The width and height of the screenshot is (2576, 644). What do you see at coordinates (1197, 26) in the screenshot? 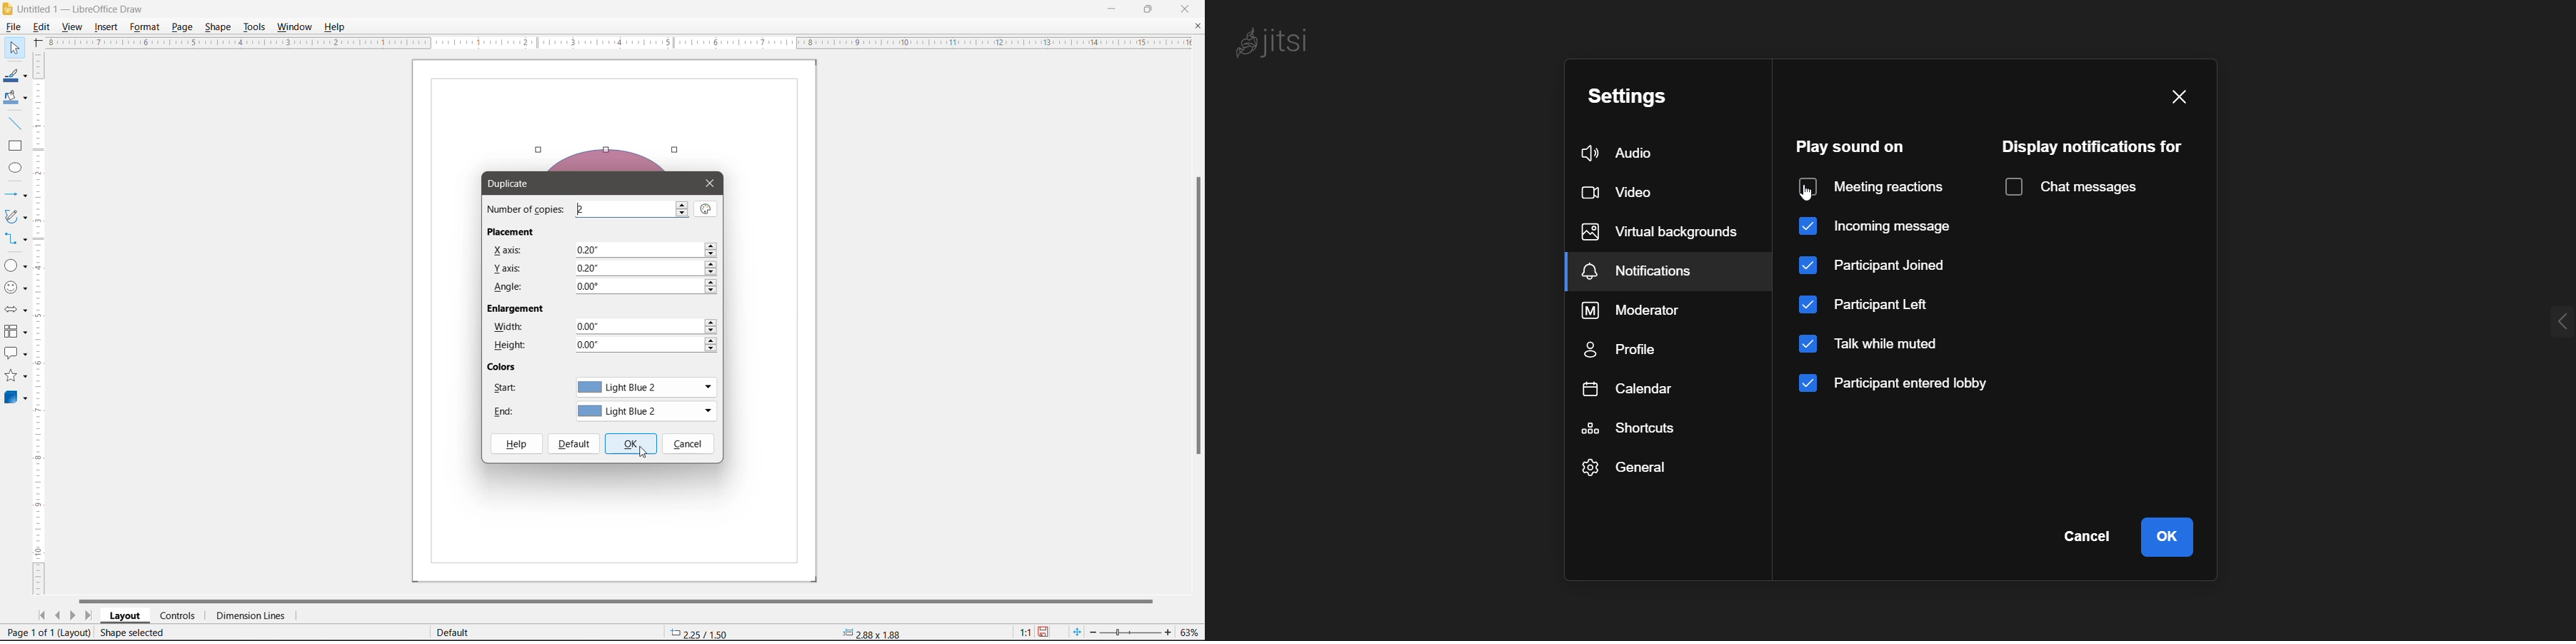
I see `Close Document` at bounding box center [1197, 26].